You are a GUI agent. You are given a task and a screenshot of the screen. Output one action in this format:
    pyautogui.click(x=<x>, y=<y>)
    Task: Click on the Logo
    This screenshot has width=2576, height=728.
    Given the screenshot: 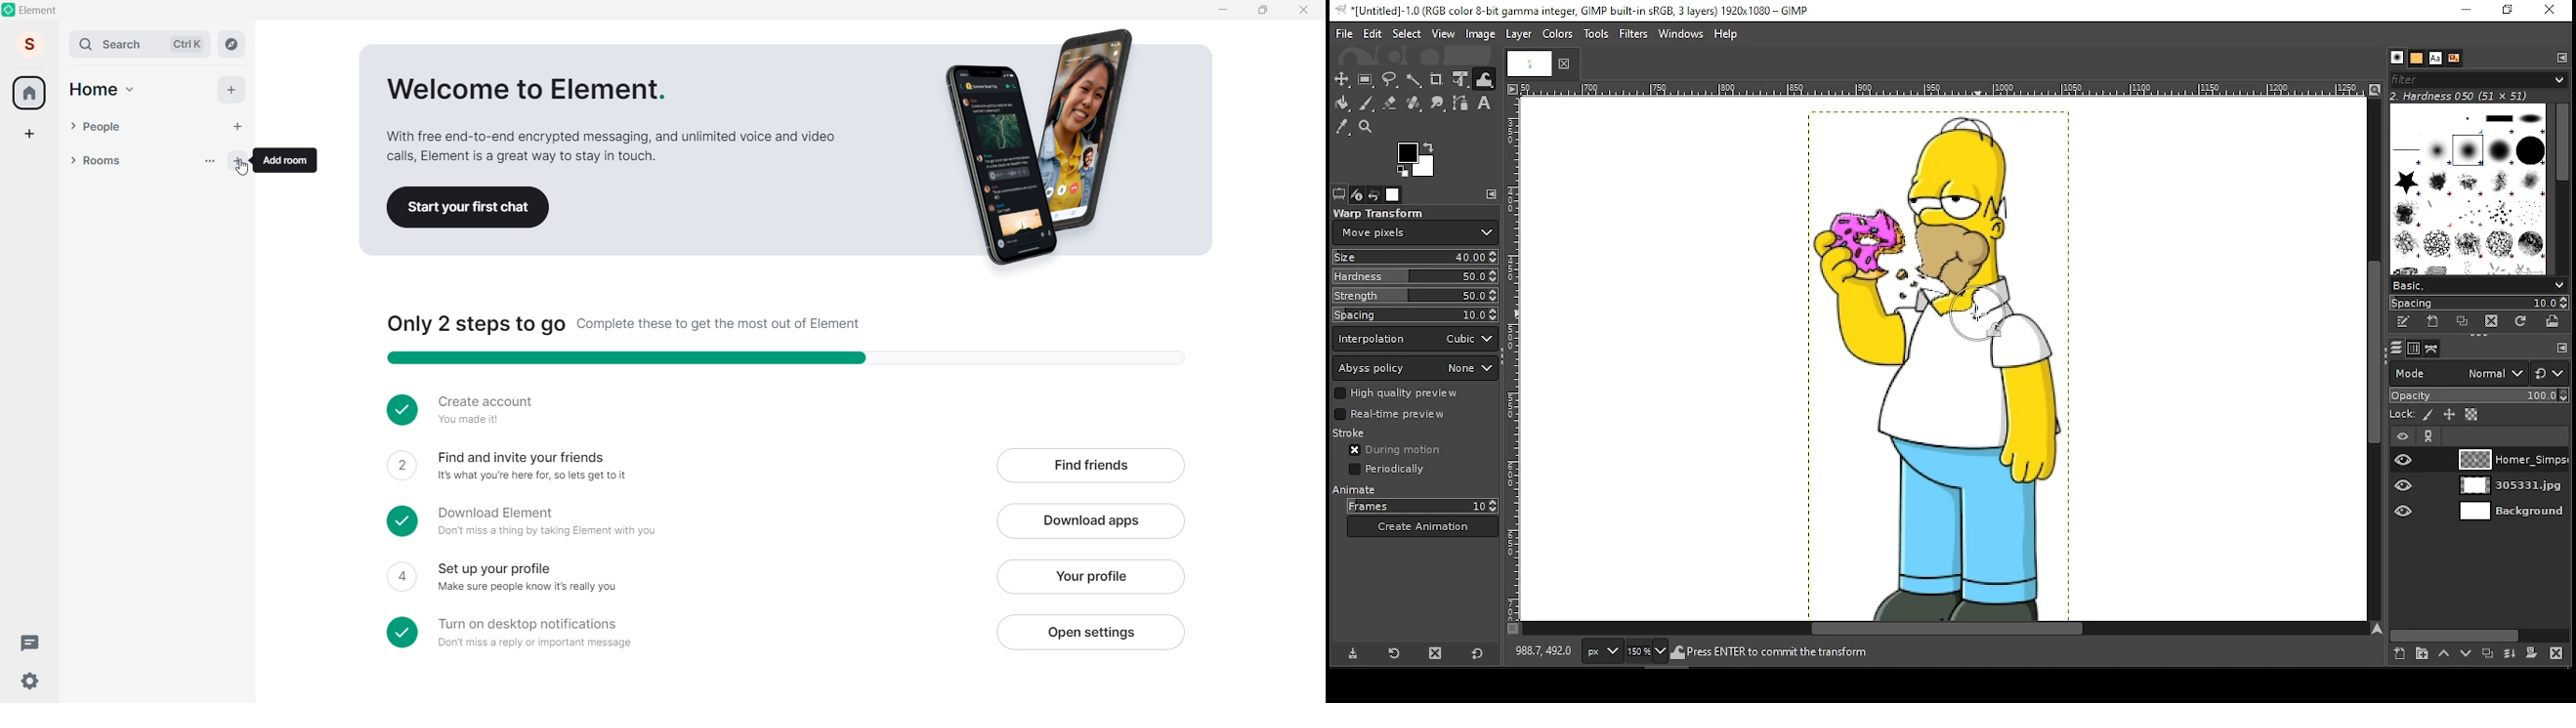 What is the action you would take?
    pyautogui.click(x=10, y=10)
    